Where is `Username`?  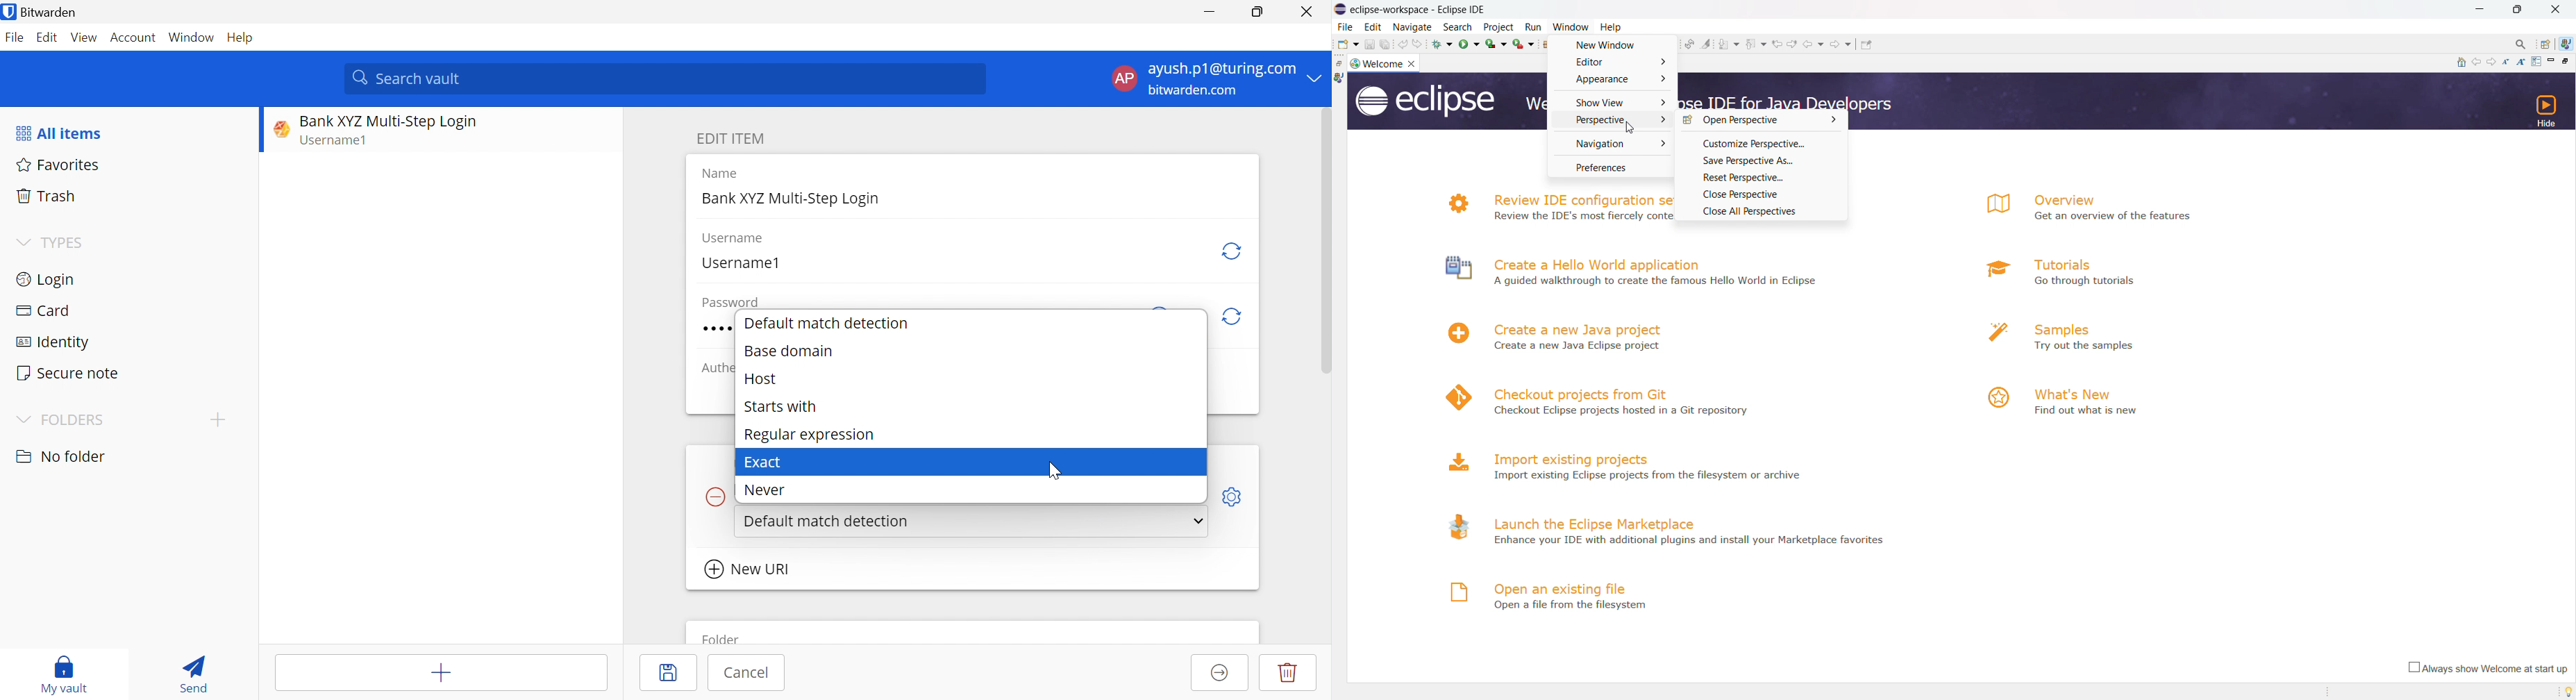 Username is located at coordinates (732, 238).